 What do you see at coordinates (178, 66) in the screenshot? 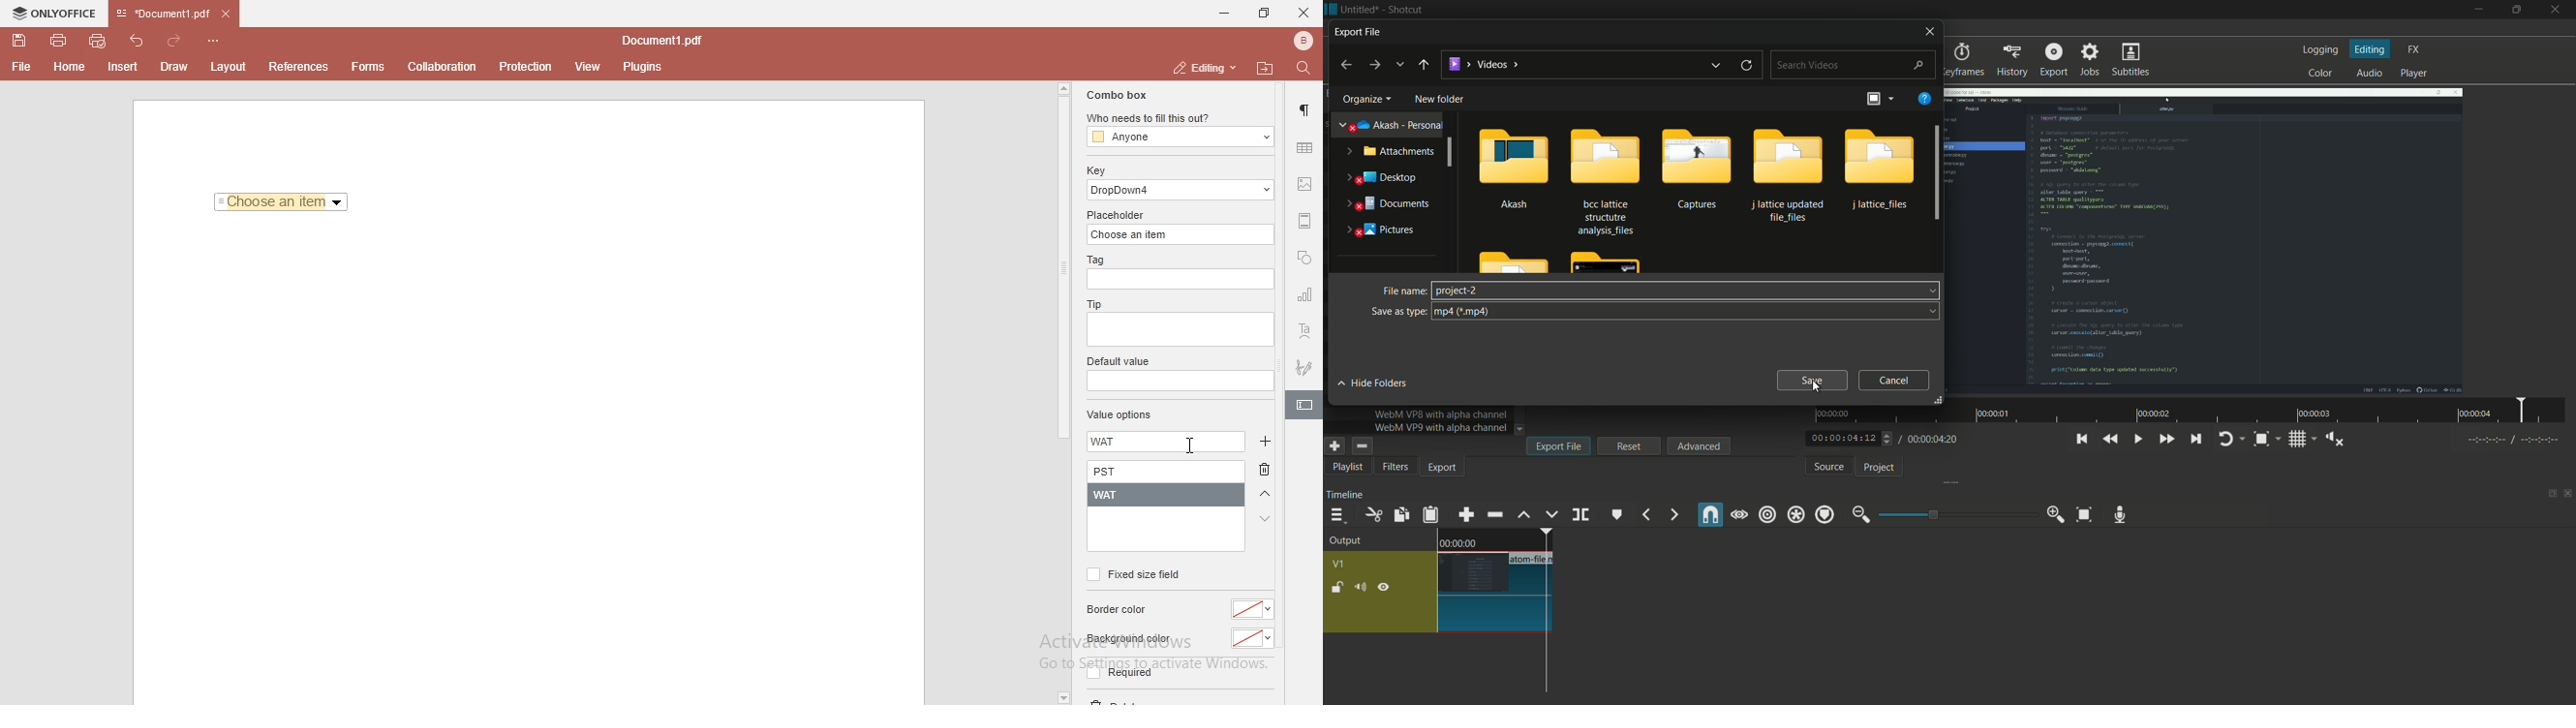
I see `Draw` at bounding box center [178, 66].